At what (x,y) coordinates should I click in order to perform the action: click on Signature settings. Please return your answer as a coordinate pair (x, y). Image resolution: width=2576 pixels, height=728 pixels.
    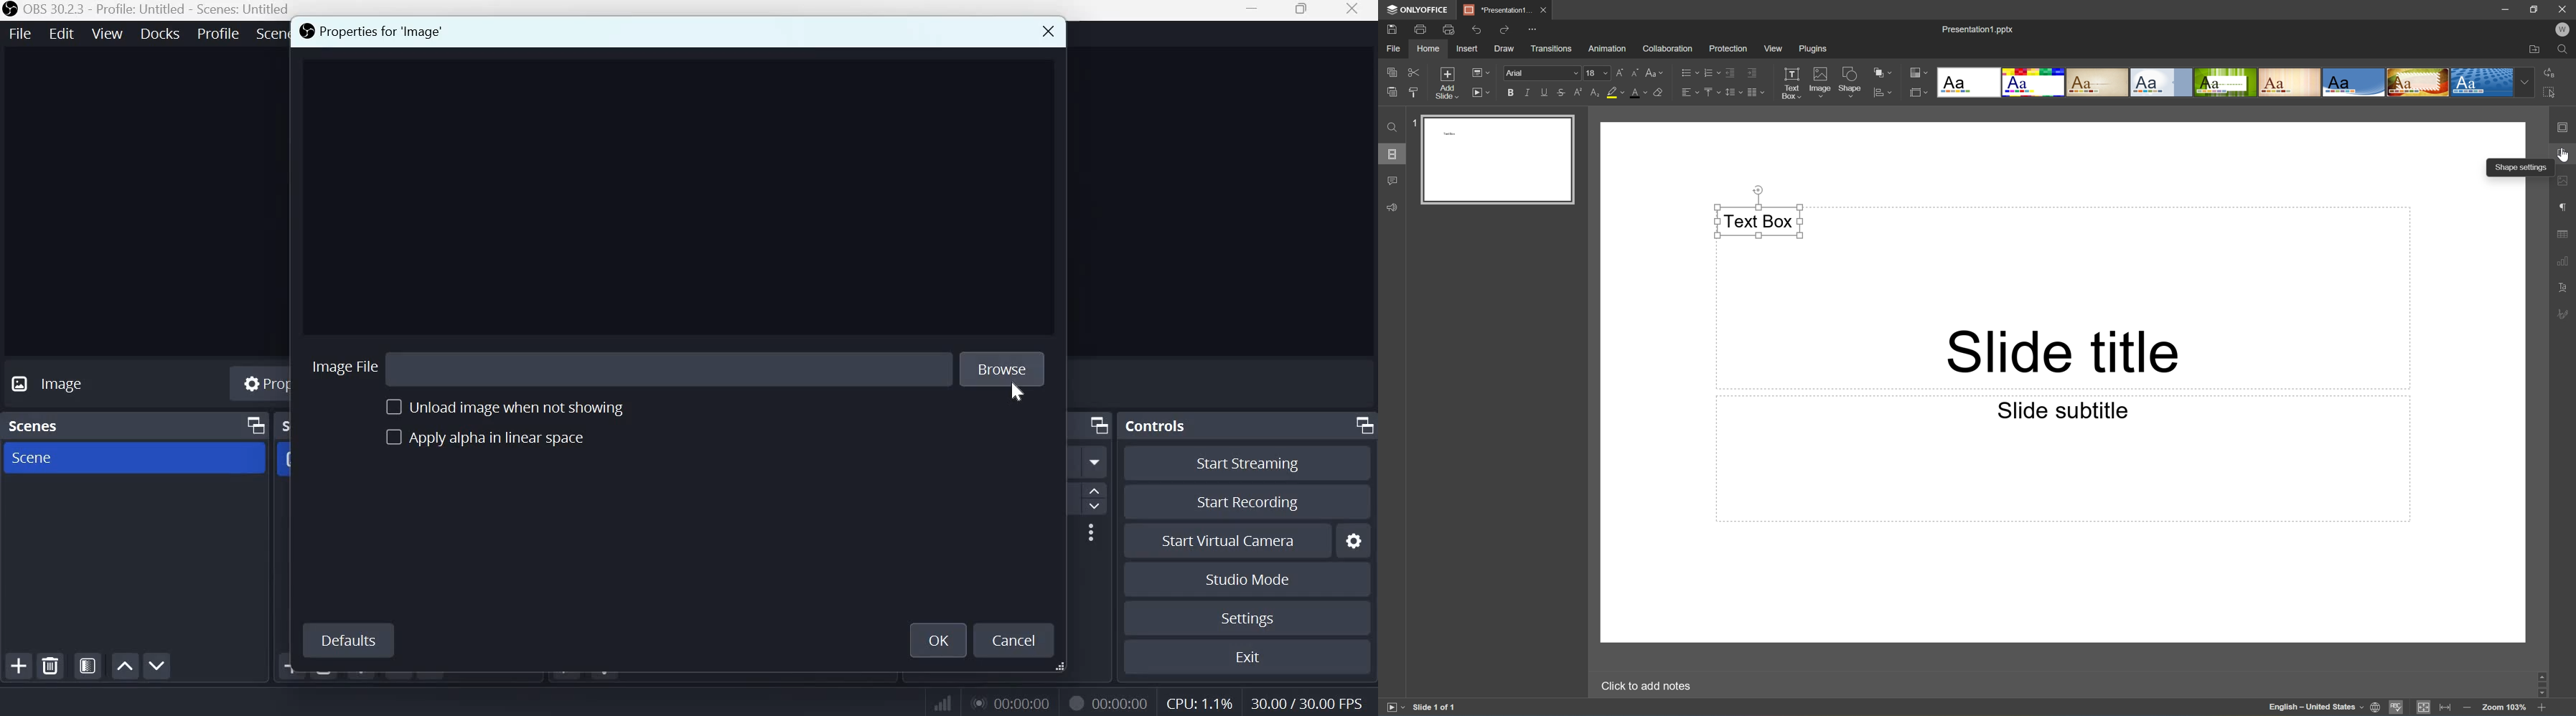
    Looking at the image, I should click on (2566, 313).